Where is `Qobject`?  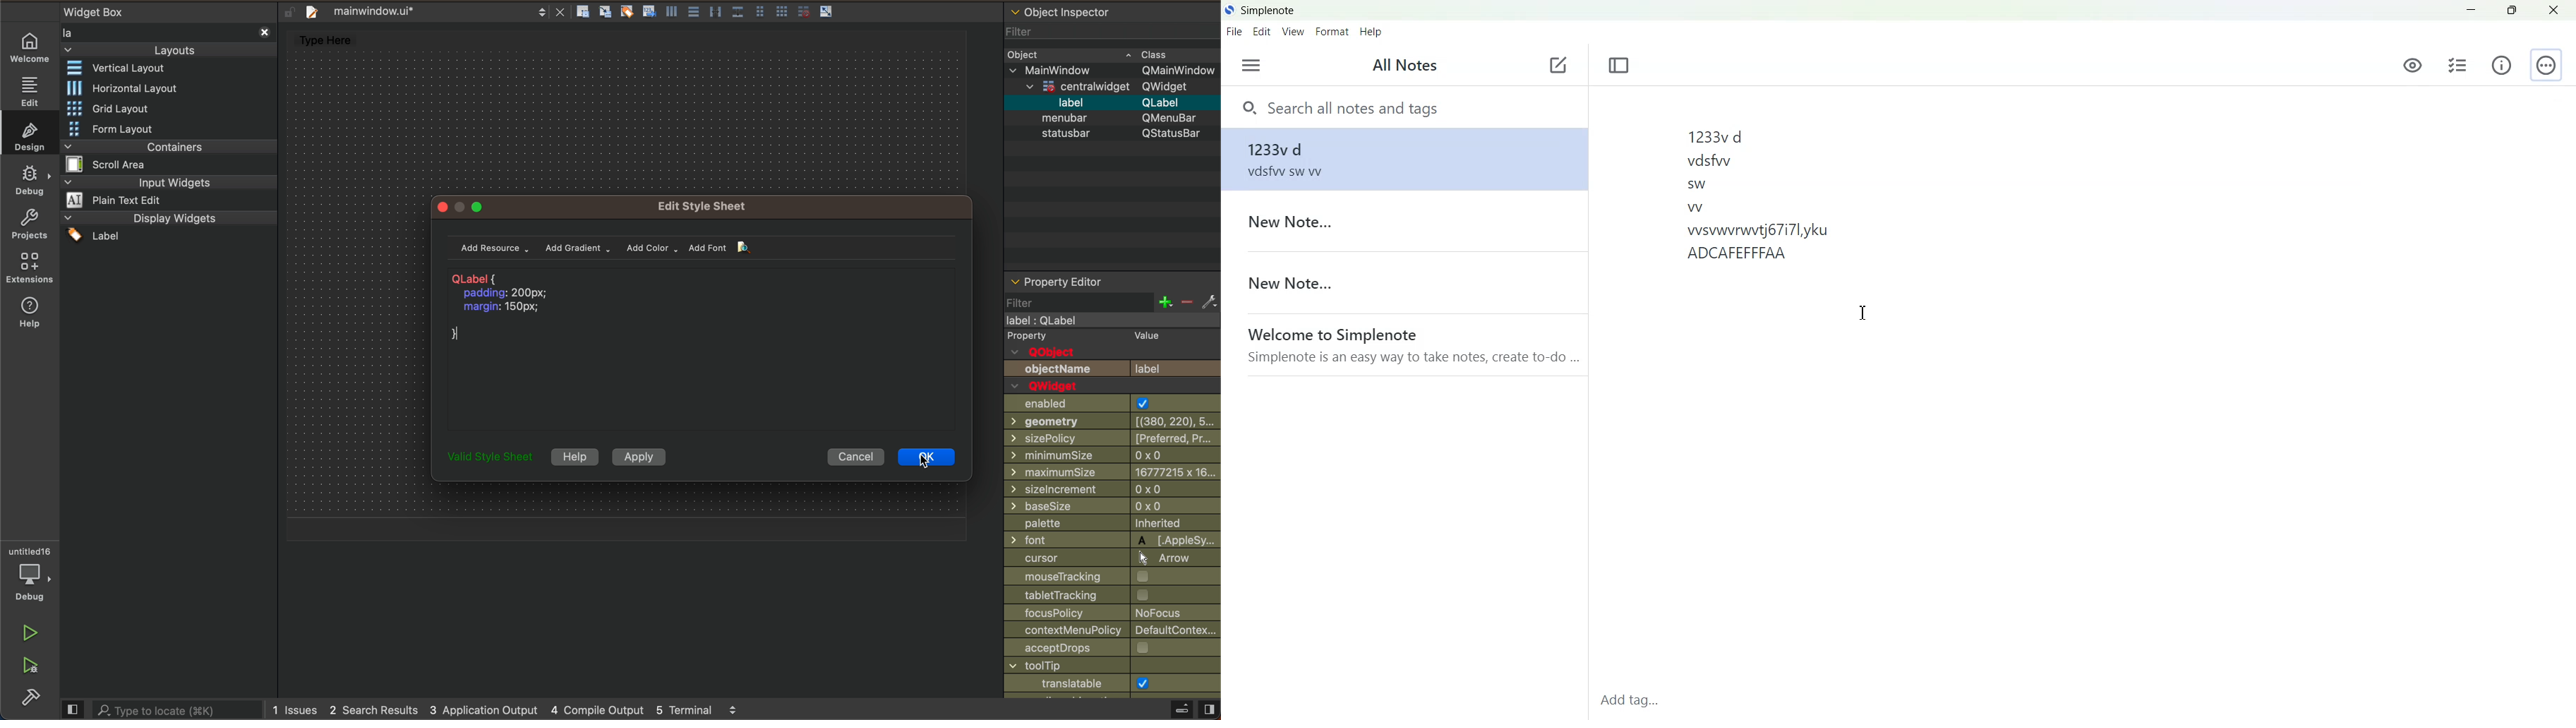 Qobject is located at coordinates (1113, 353).